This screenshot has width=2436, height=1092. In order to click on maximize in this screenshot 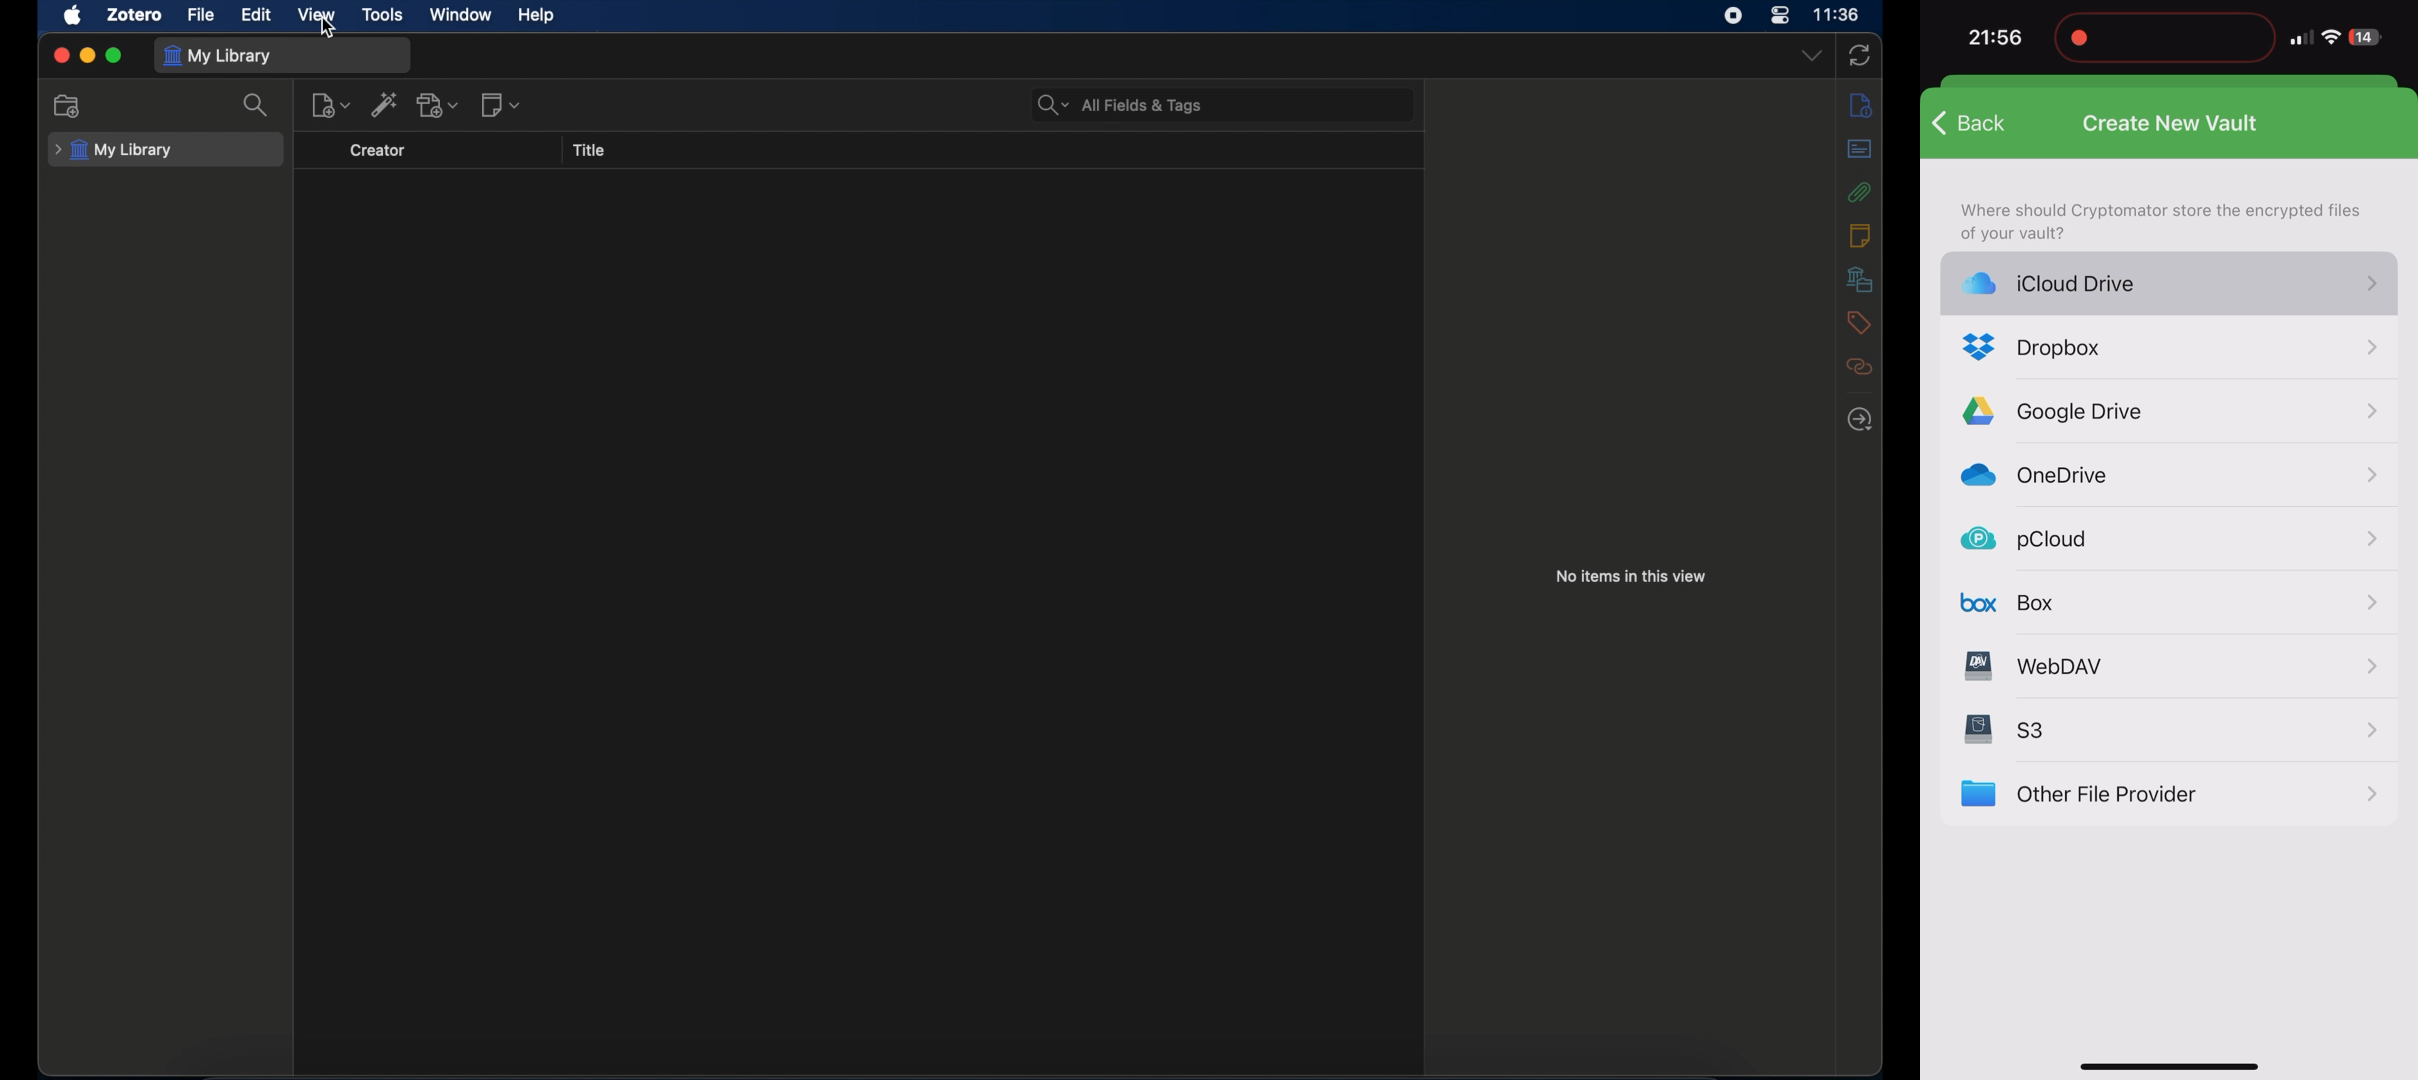, I will do `click(114, 55)`.